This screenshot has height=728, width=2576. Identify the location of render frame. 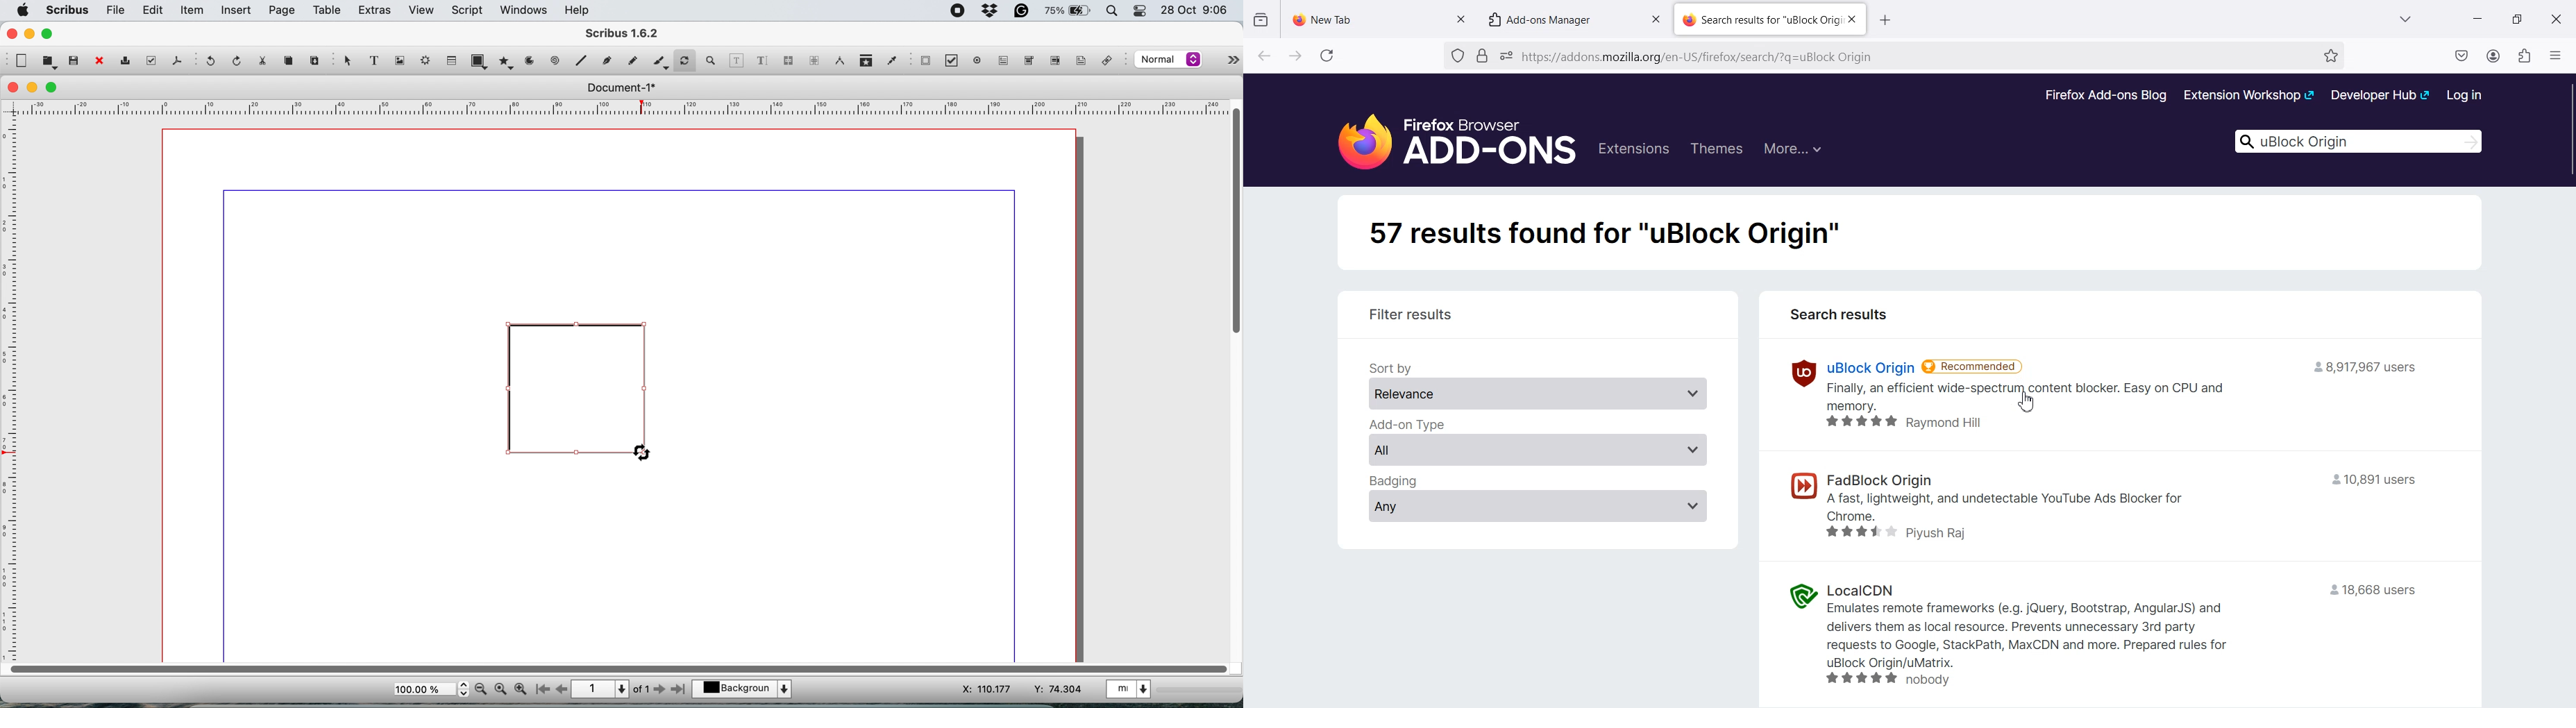
(428, 63).